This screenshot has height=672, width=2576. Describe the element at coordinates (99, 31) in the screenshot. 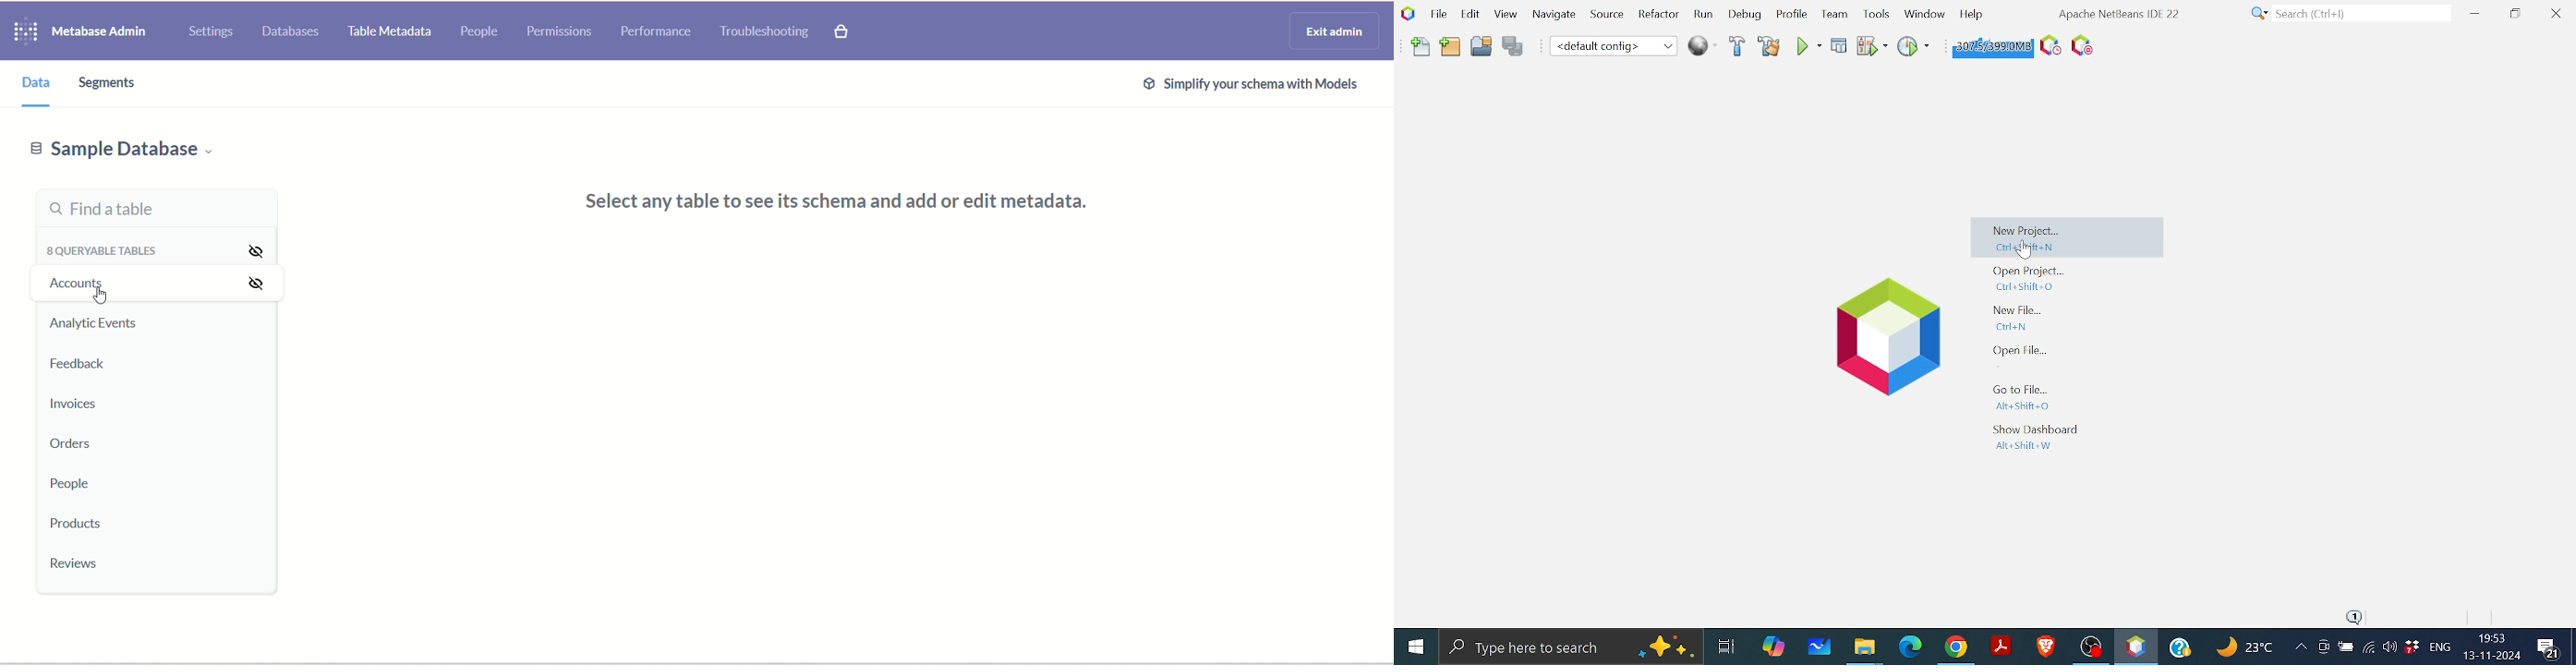

I see `metabase admin heading` at that location.